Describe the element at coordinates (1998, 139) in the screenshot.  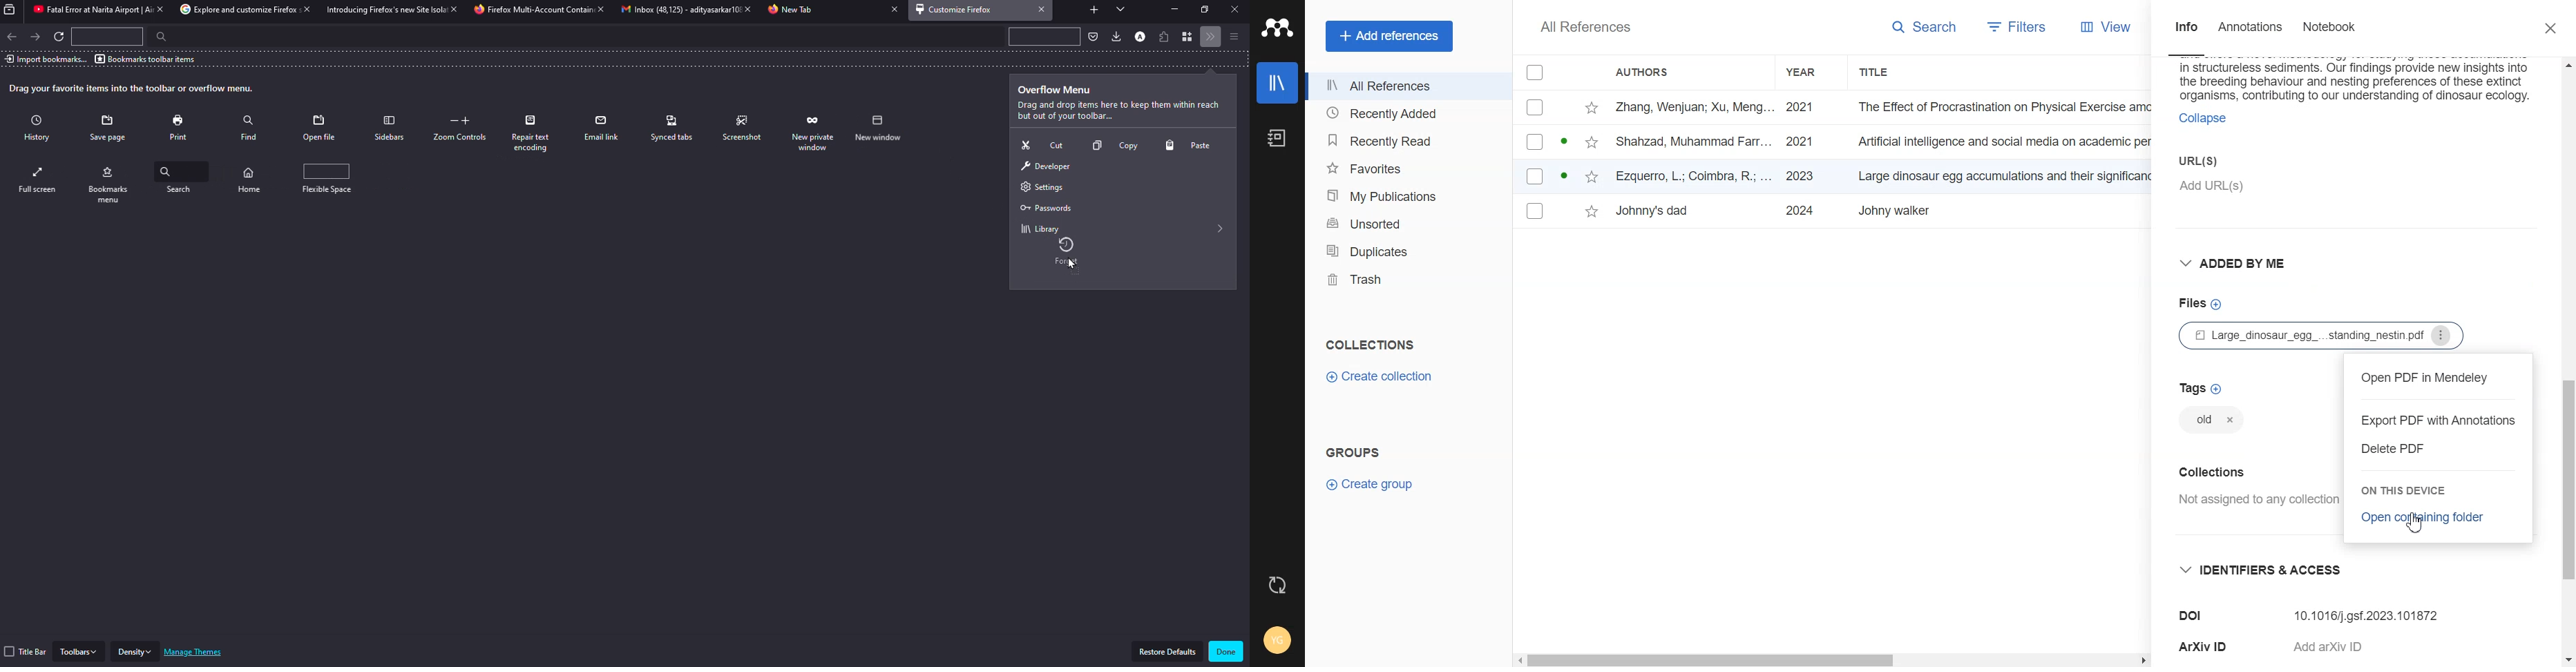
I see `Title` at that location.